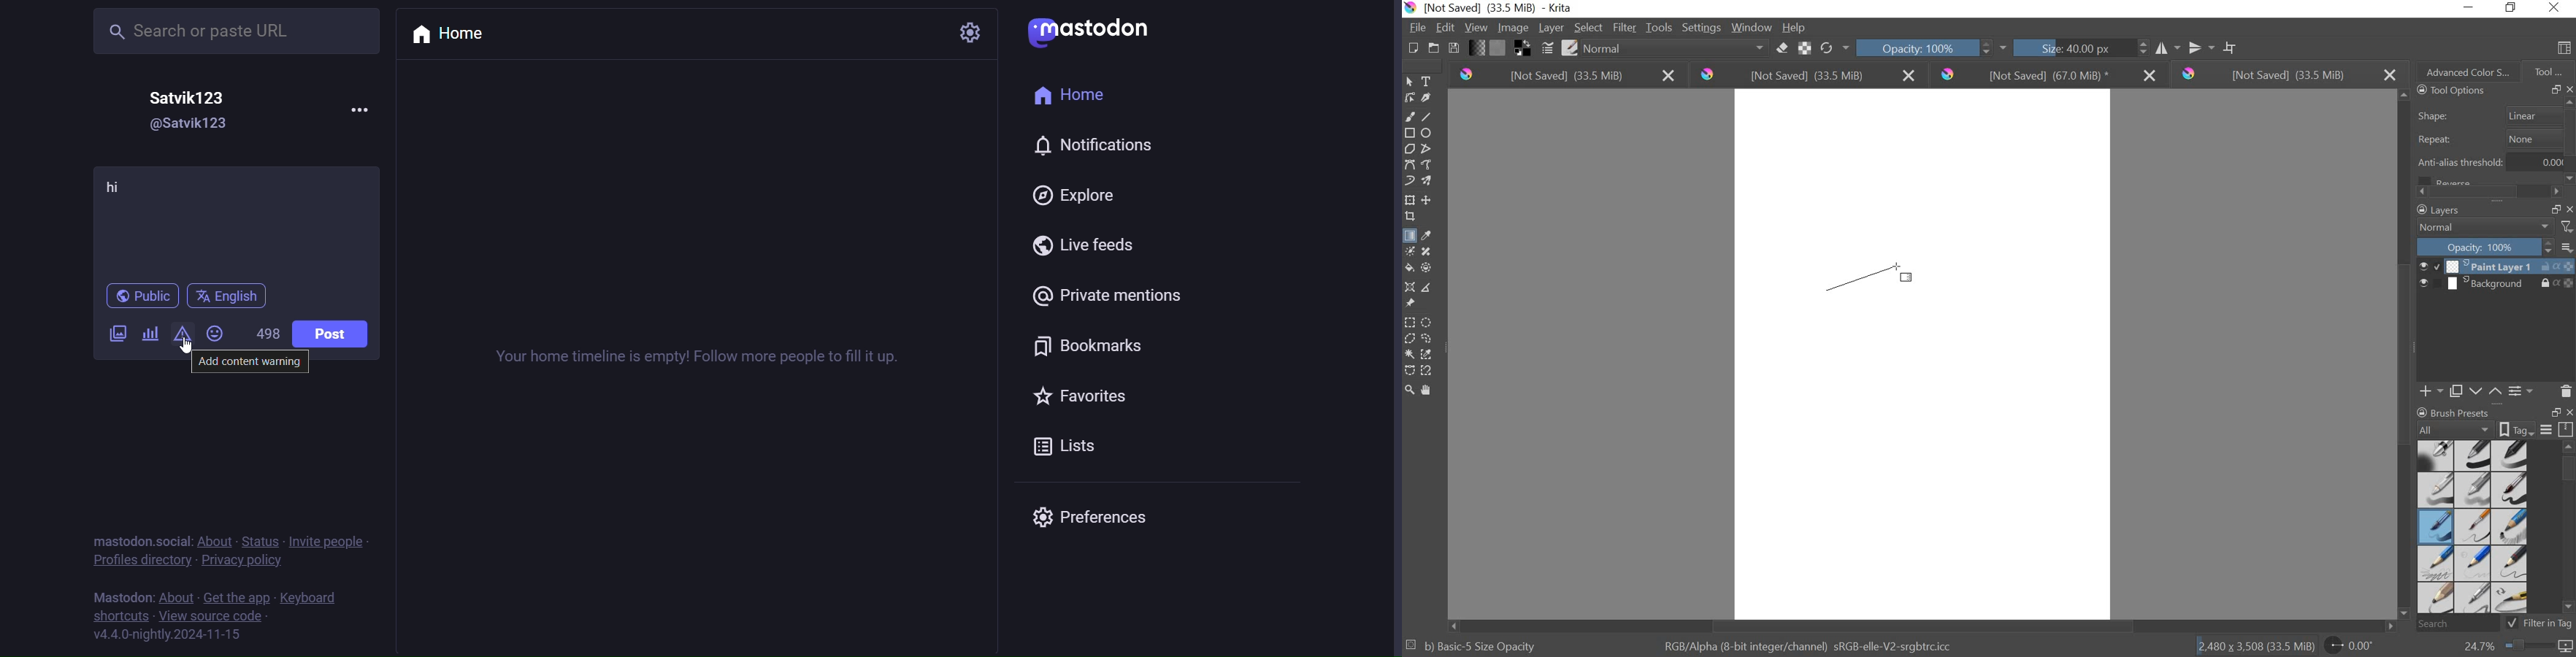  I want to click on PAINT LAYER, so click(2497, 266).